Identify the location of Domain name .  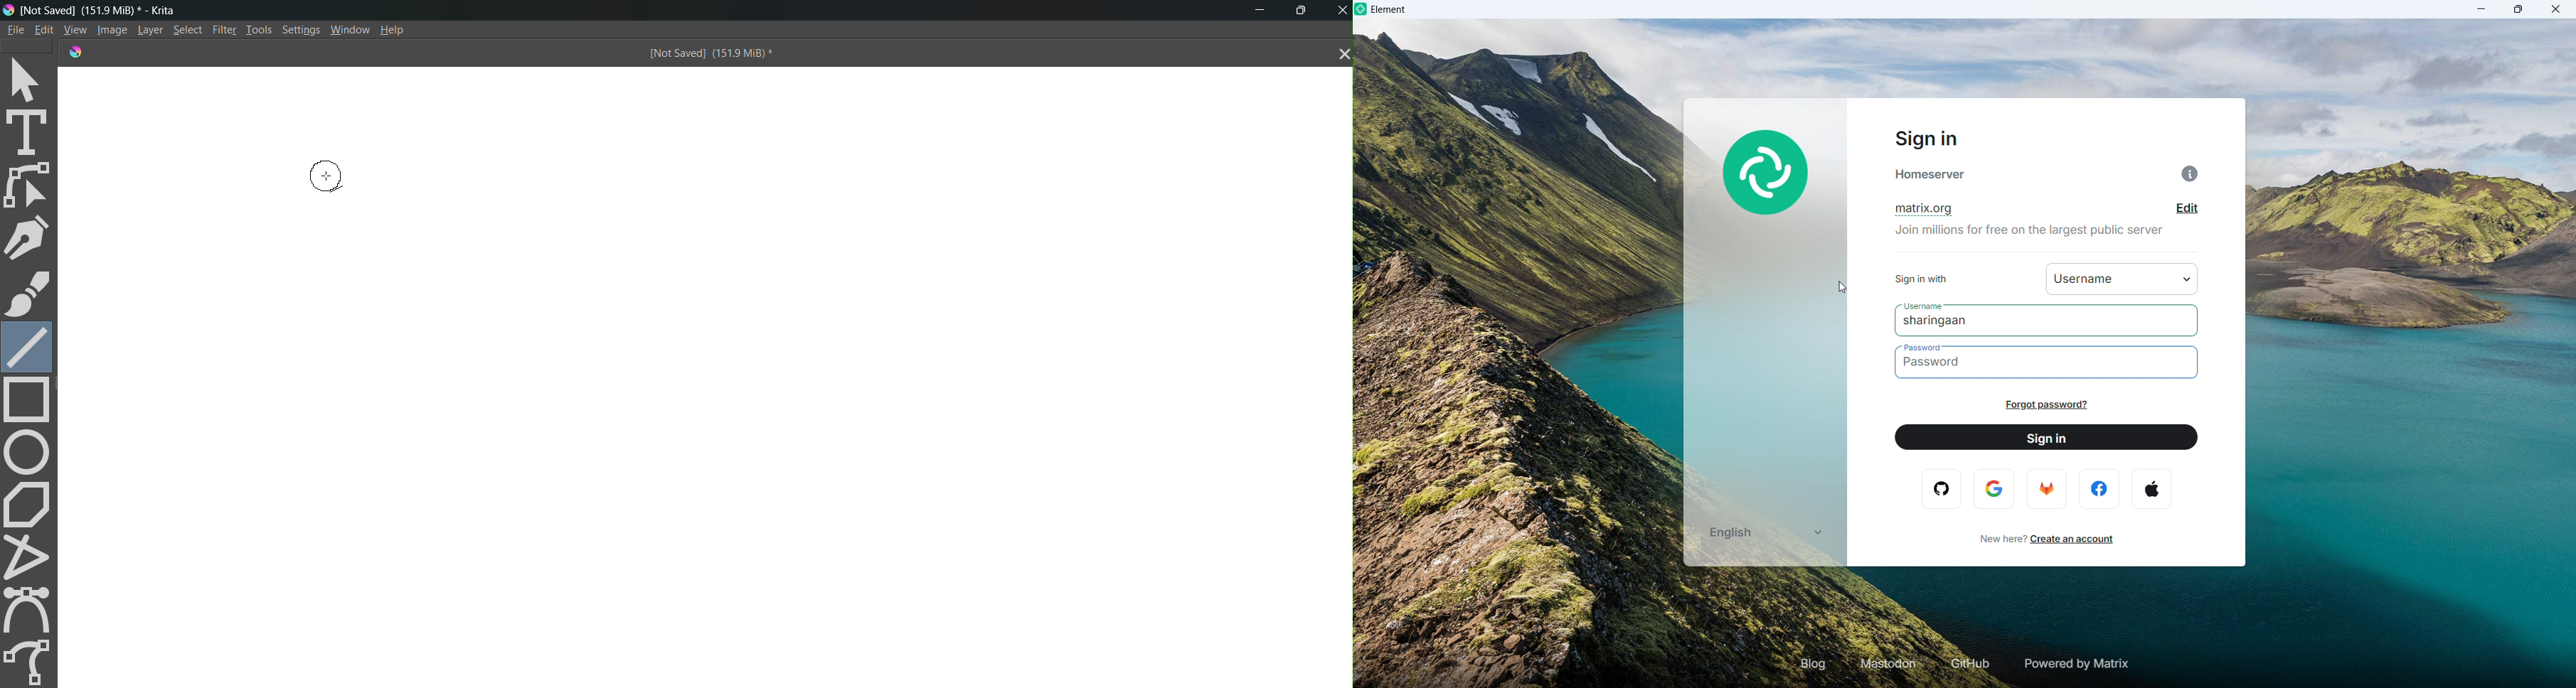
(1923, 210).